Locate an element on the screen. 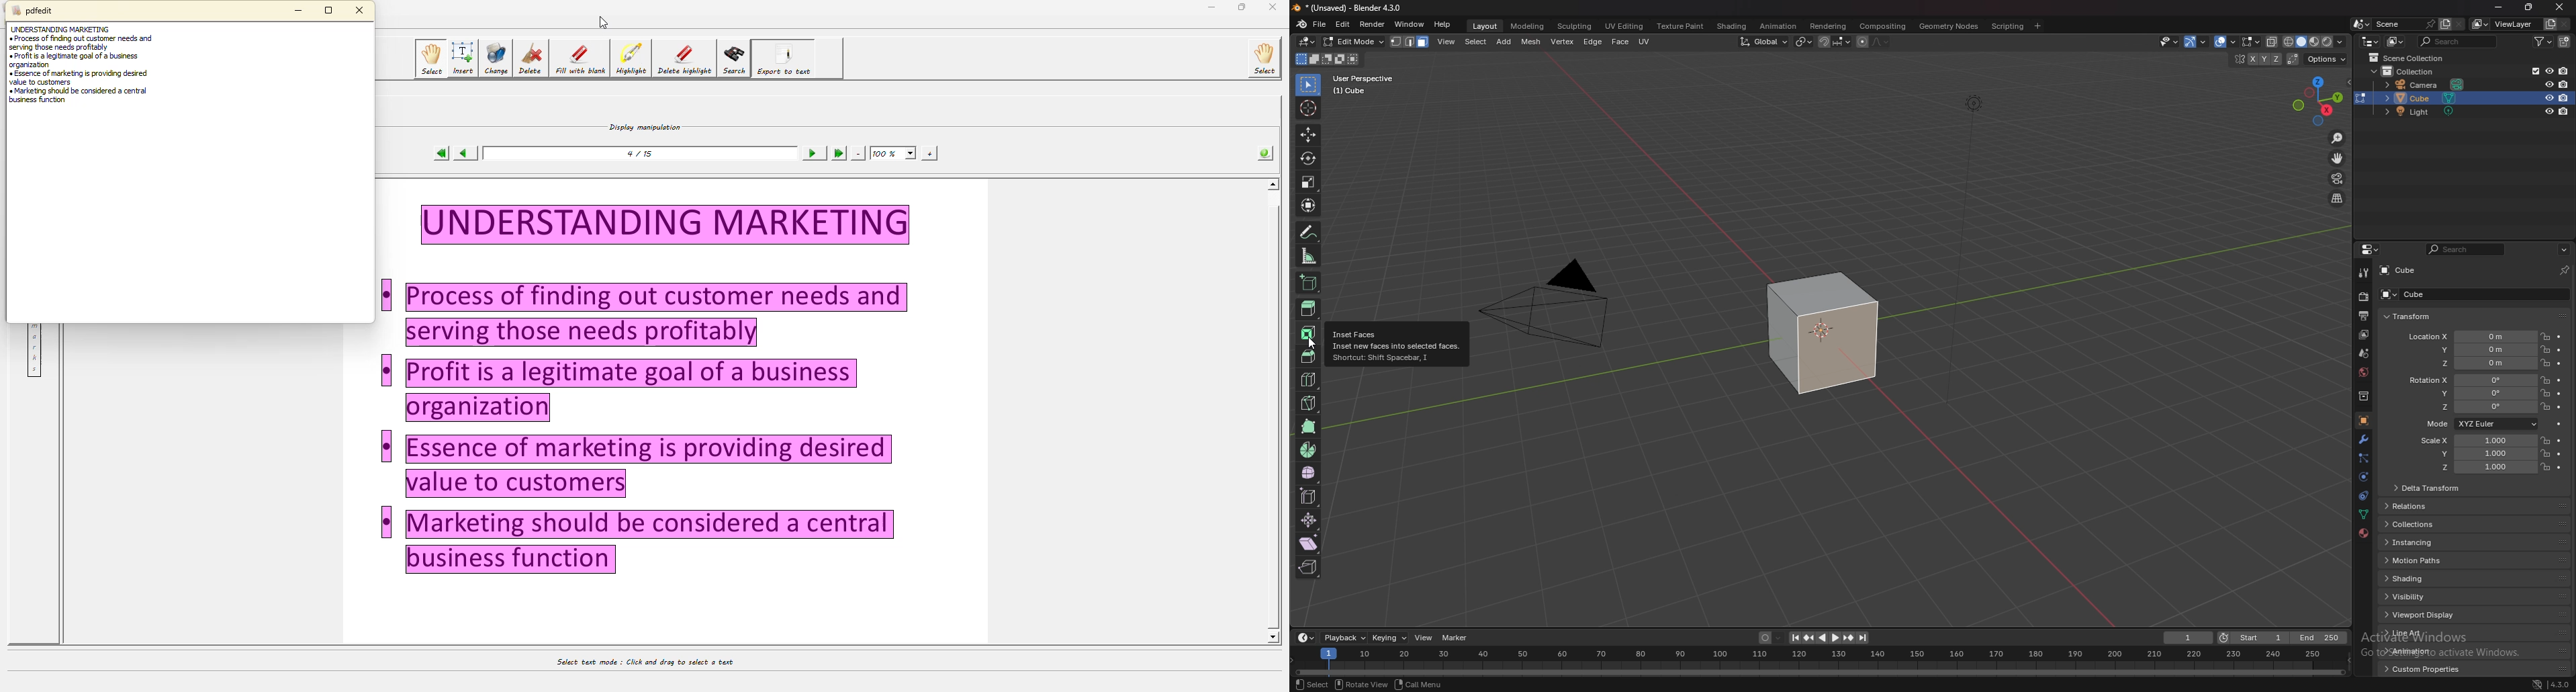 Image resolution: width=2576 pixels, height=700 pixels. output is located at coordinates (2366, 315).